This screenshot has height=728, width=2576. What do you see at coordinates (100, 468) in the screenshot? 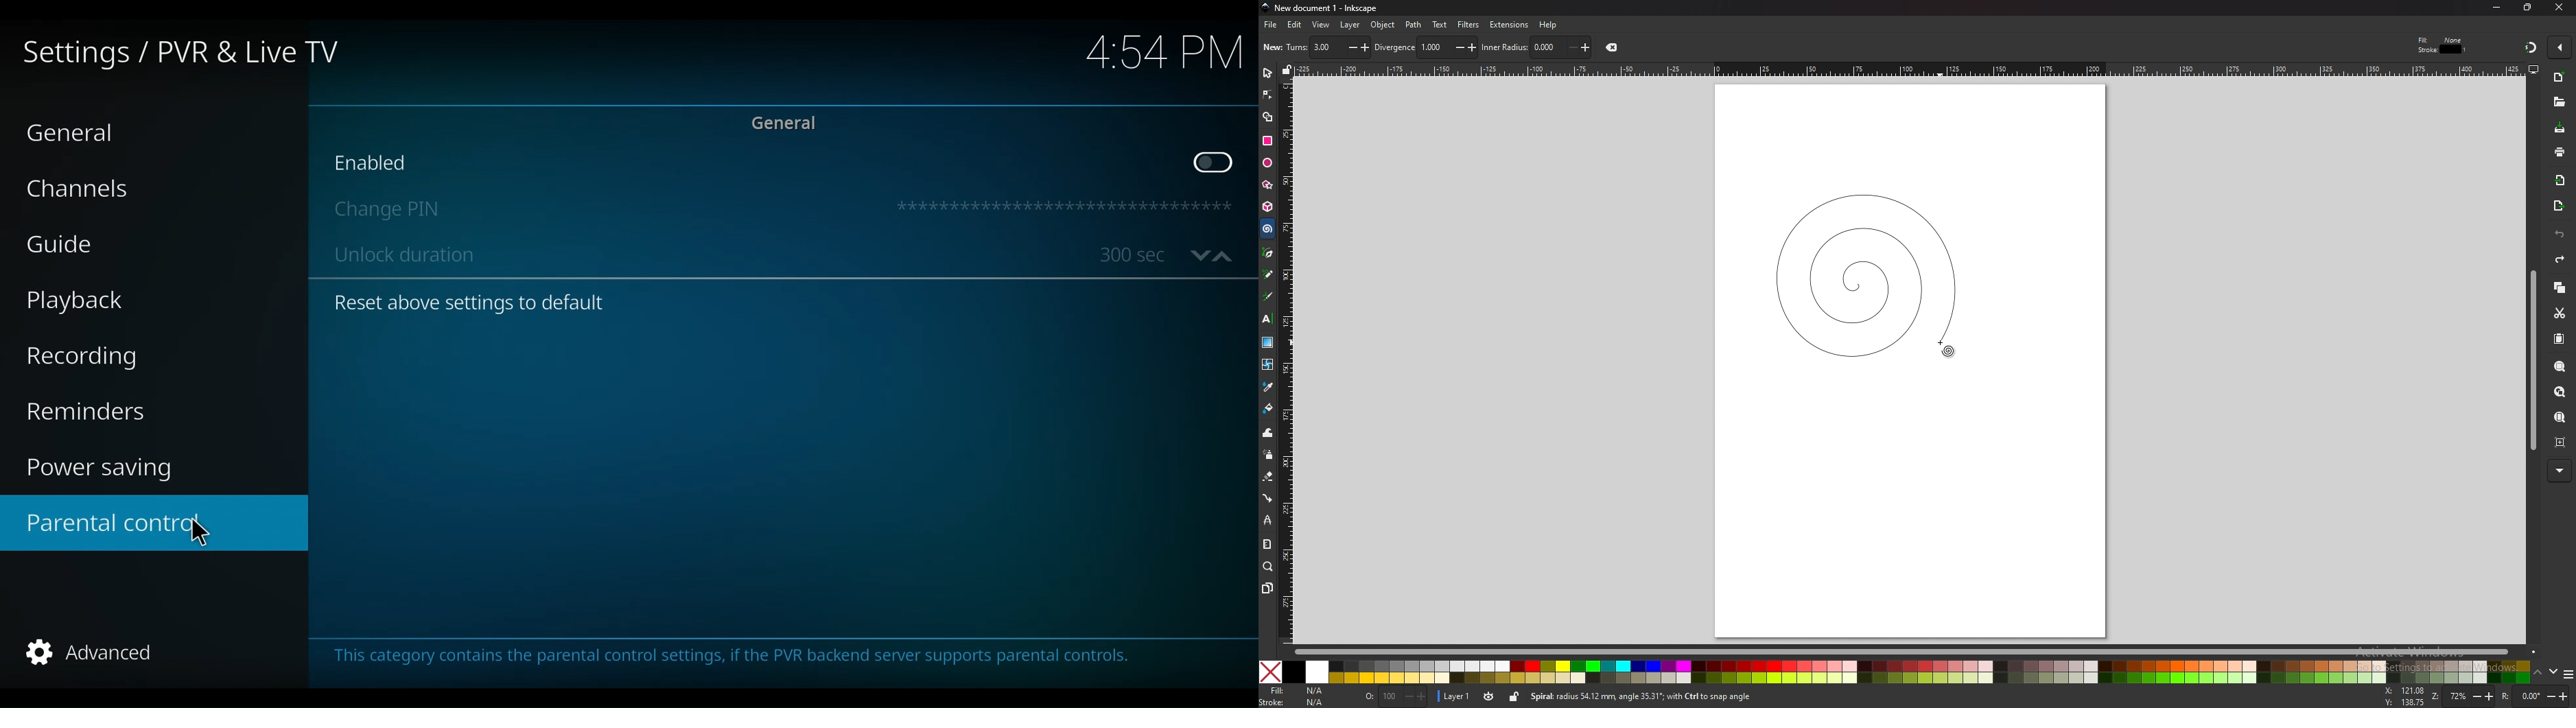
I see `Power saving` at bounding box center [100, 468].